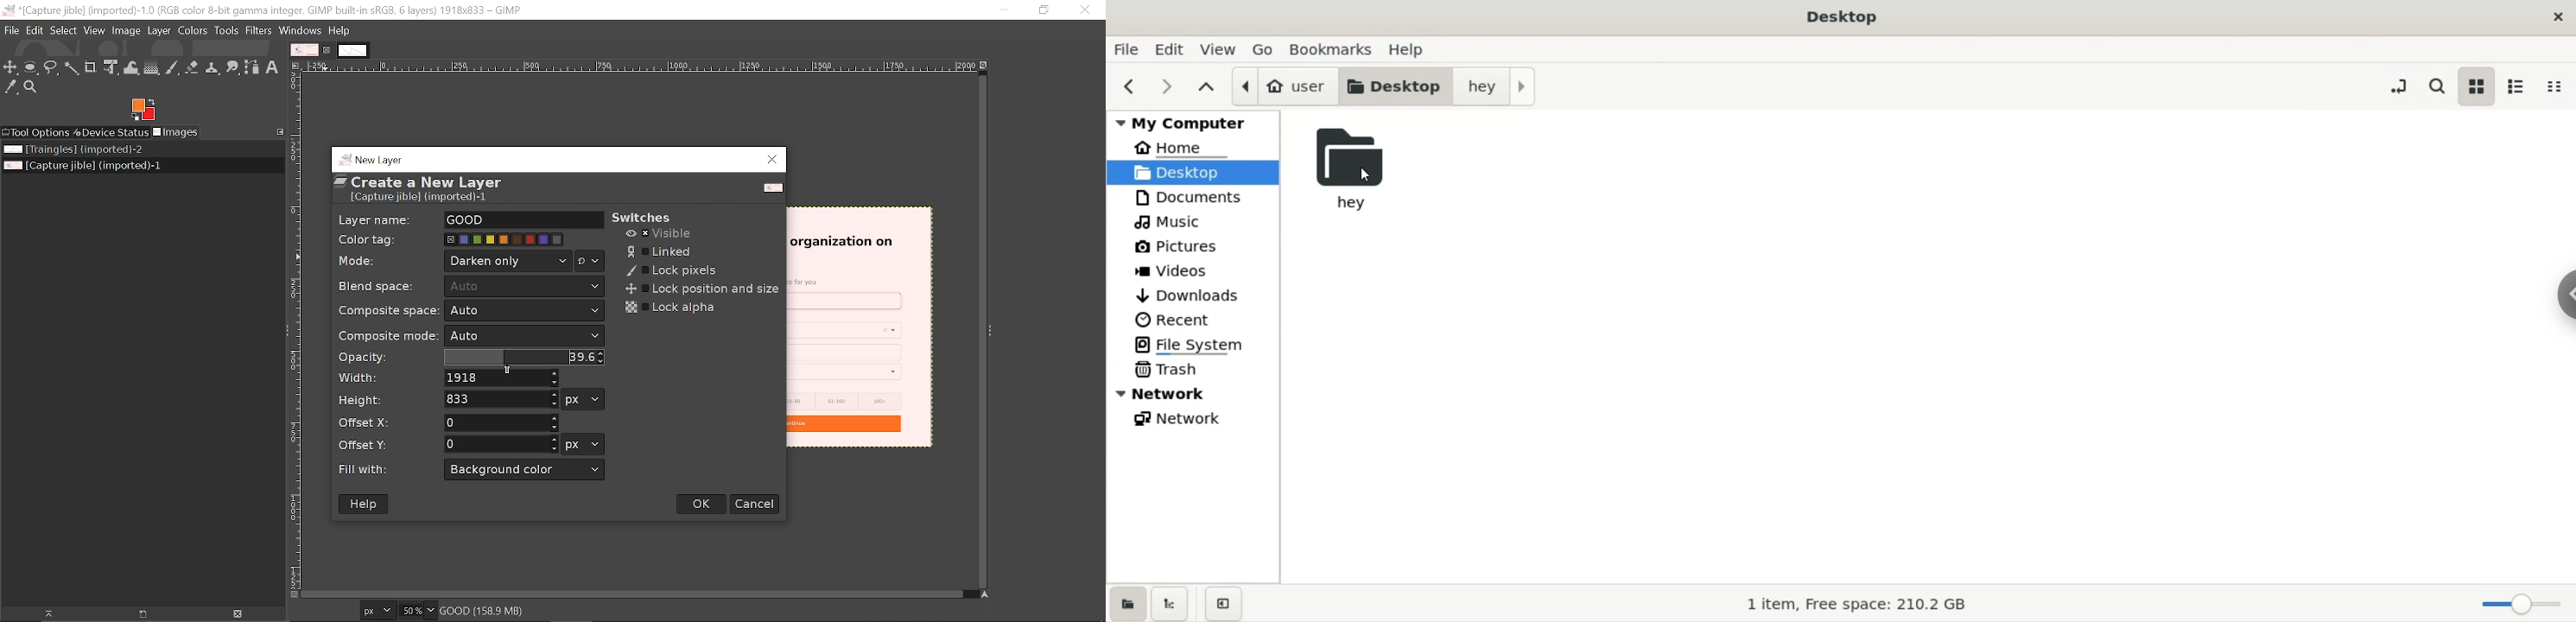  Describe the element at coordinates (672, 308) in the screenshot. I see `Lock alpha` at that location.